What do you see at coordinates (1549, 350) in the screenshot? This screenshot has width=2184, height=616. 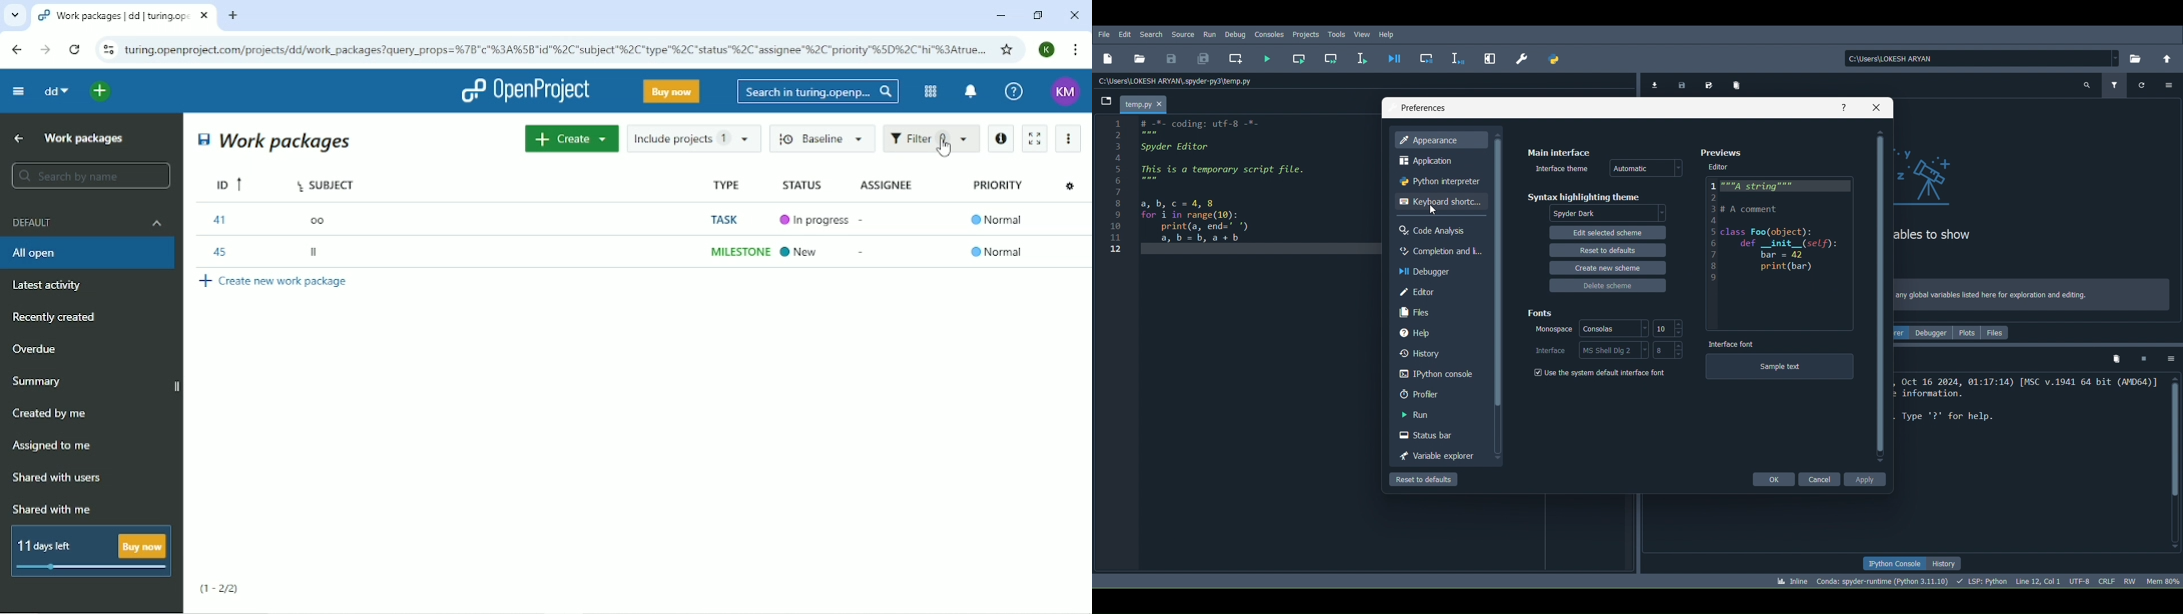 I see `Interface` at bounding box center [1549, 350].